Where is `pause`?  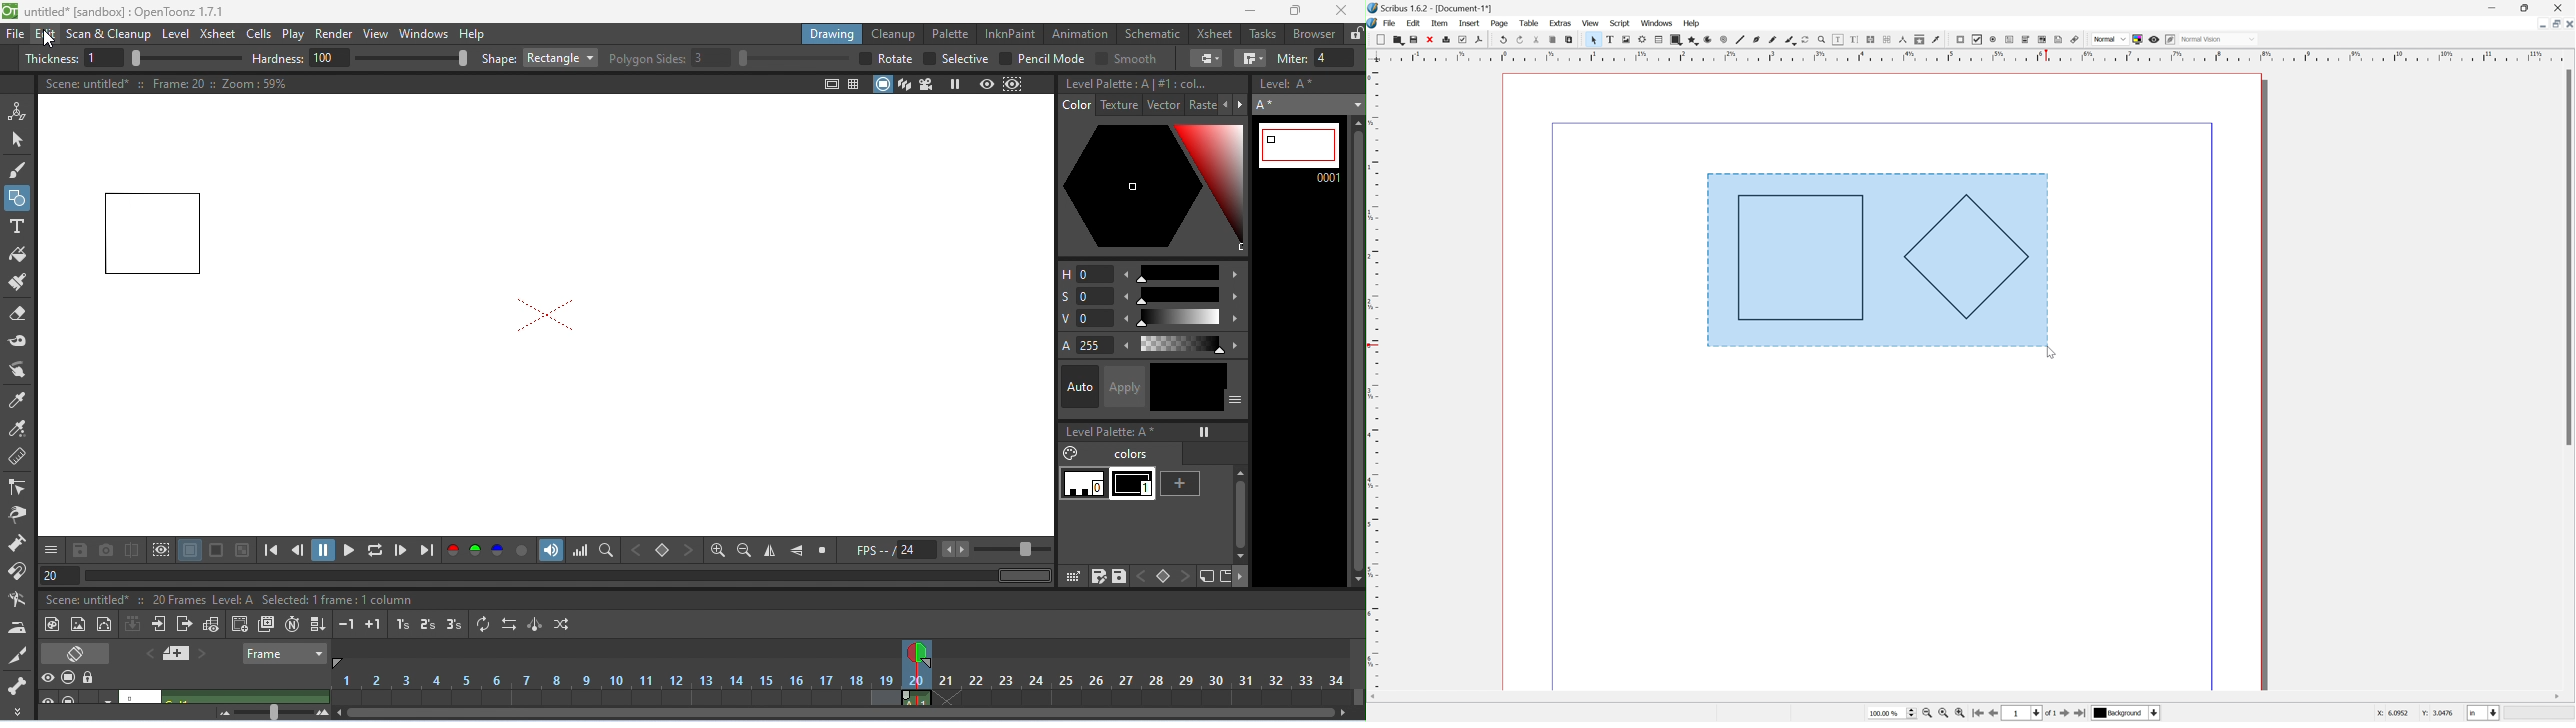 pause is located at coordinates (323, 550).